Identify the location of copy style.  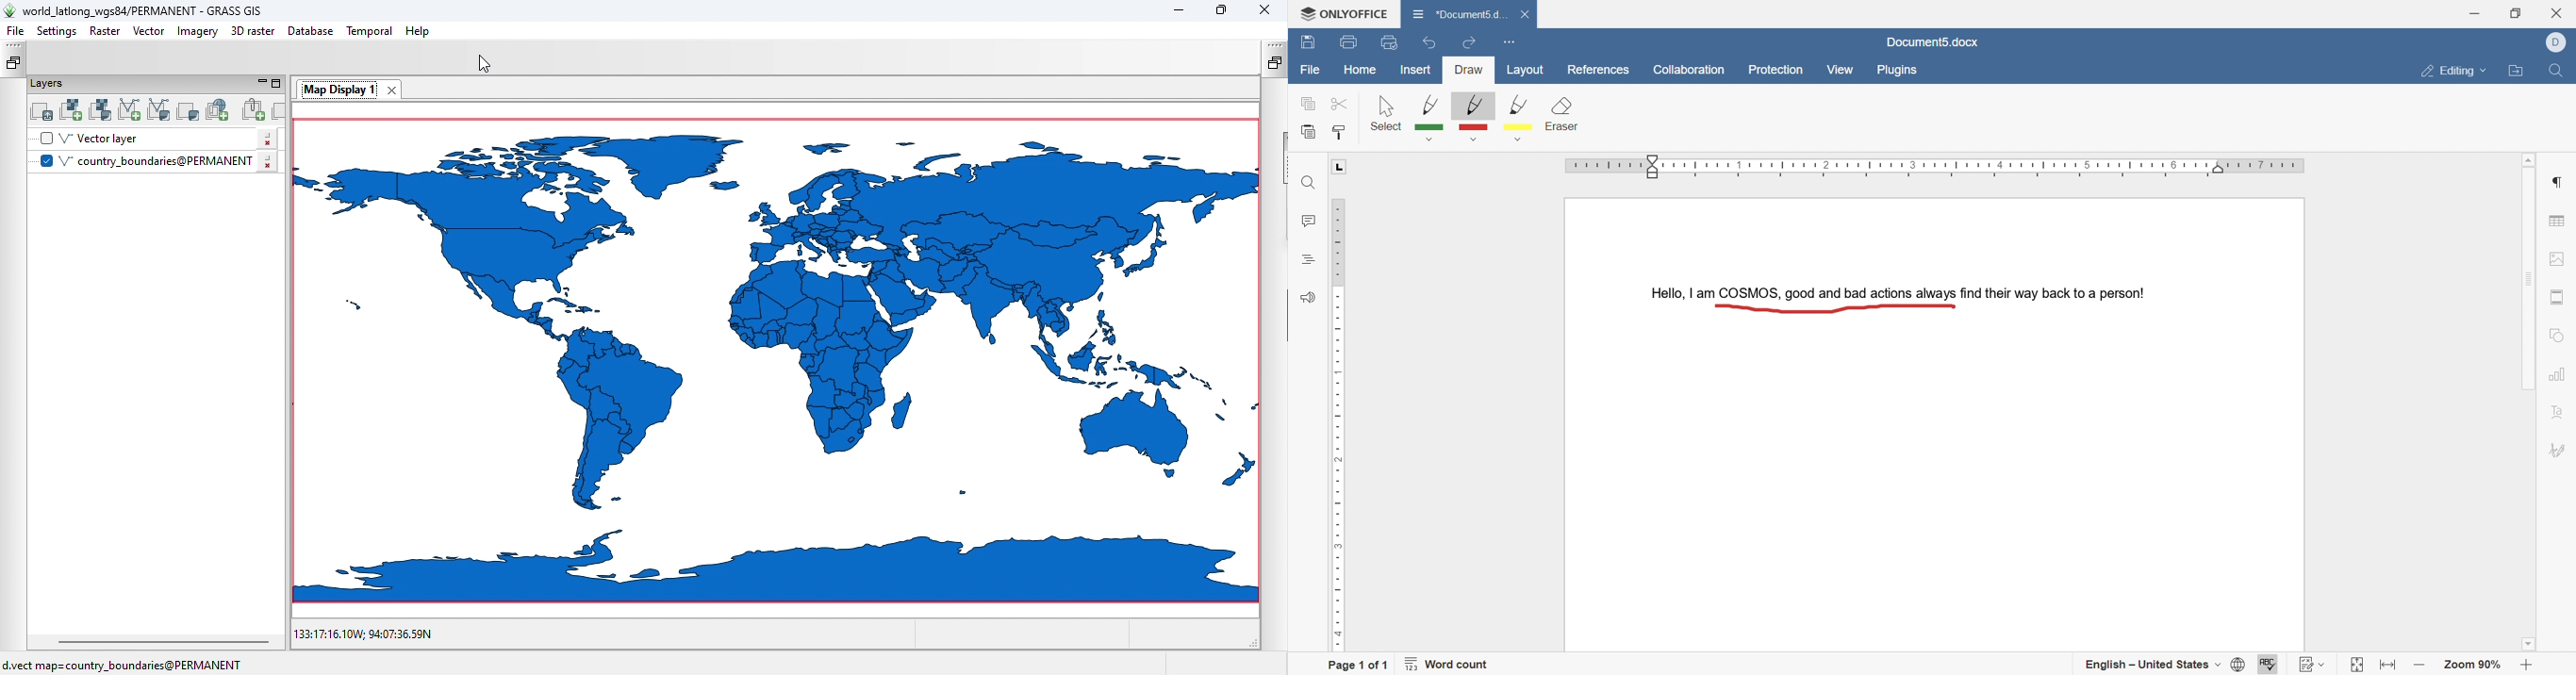
(1341, 131).